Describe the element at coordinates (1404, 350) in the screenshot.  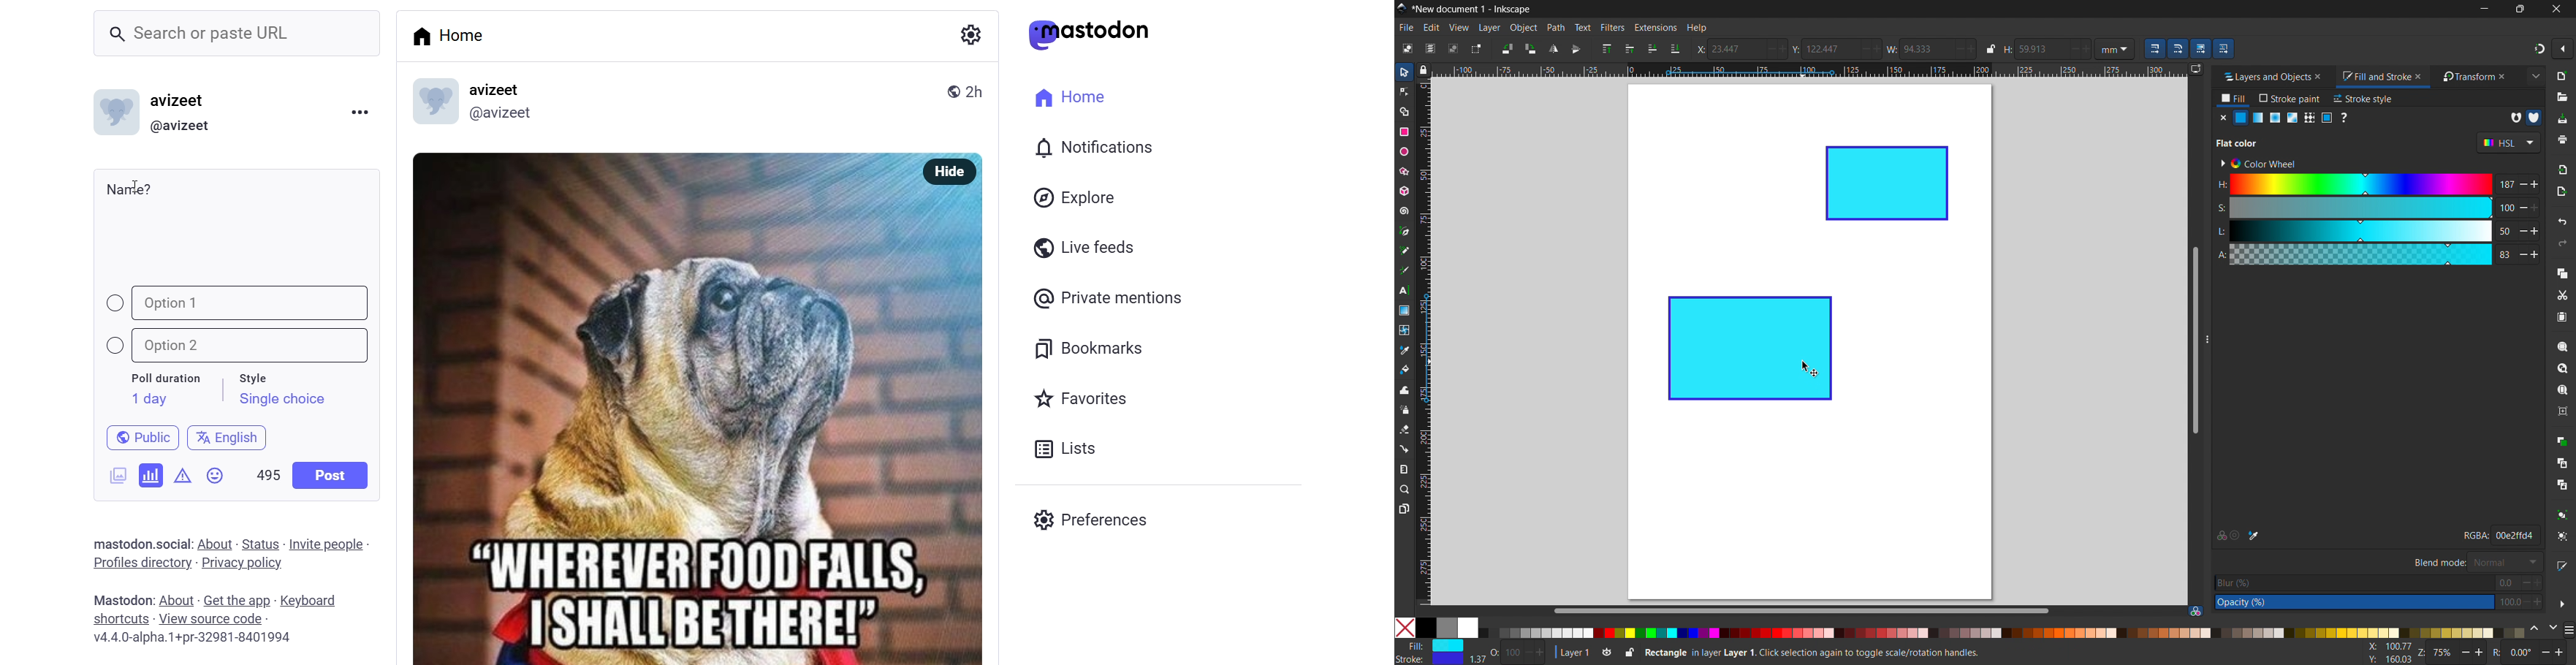
I see `dropper tool` at that location.